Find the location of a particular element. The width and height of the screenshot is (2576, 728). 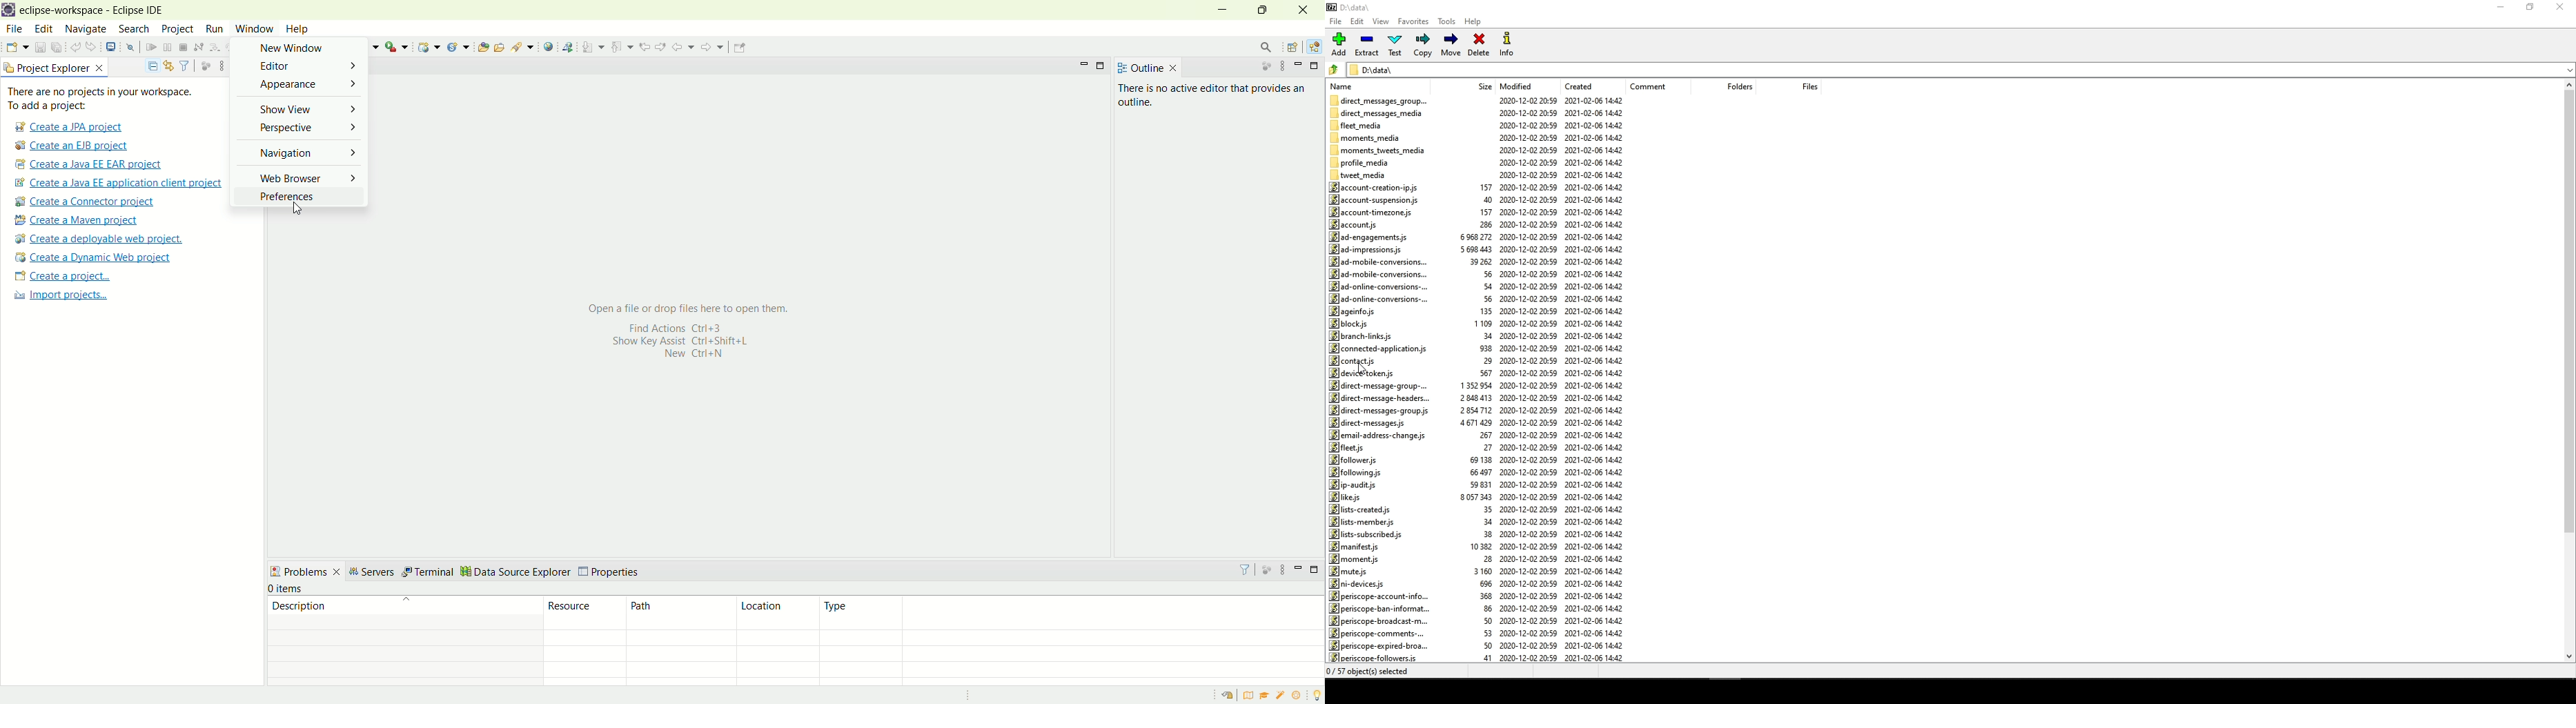

create a deployable web project is located at coordinates (99, 239).